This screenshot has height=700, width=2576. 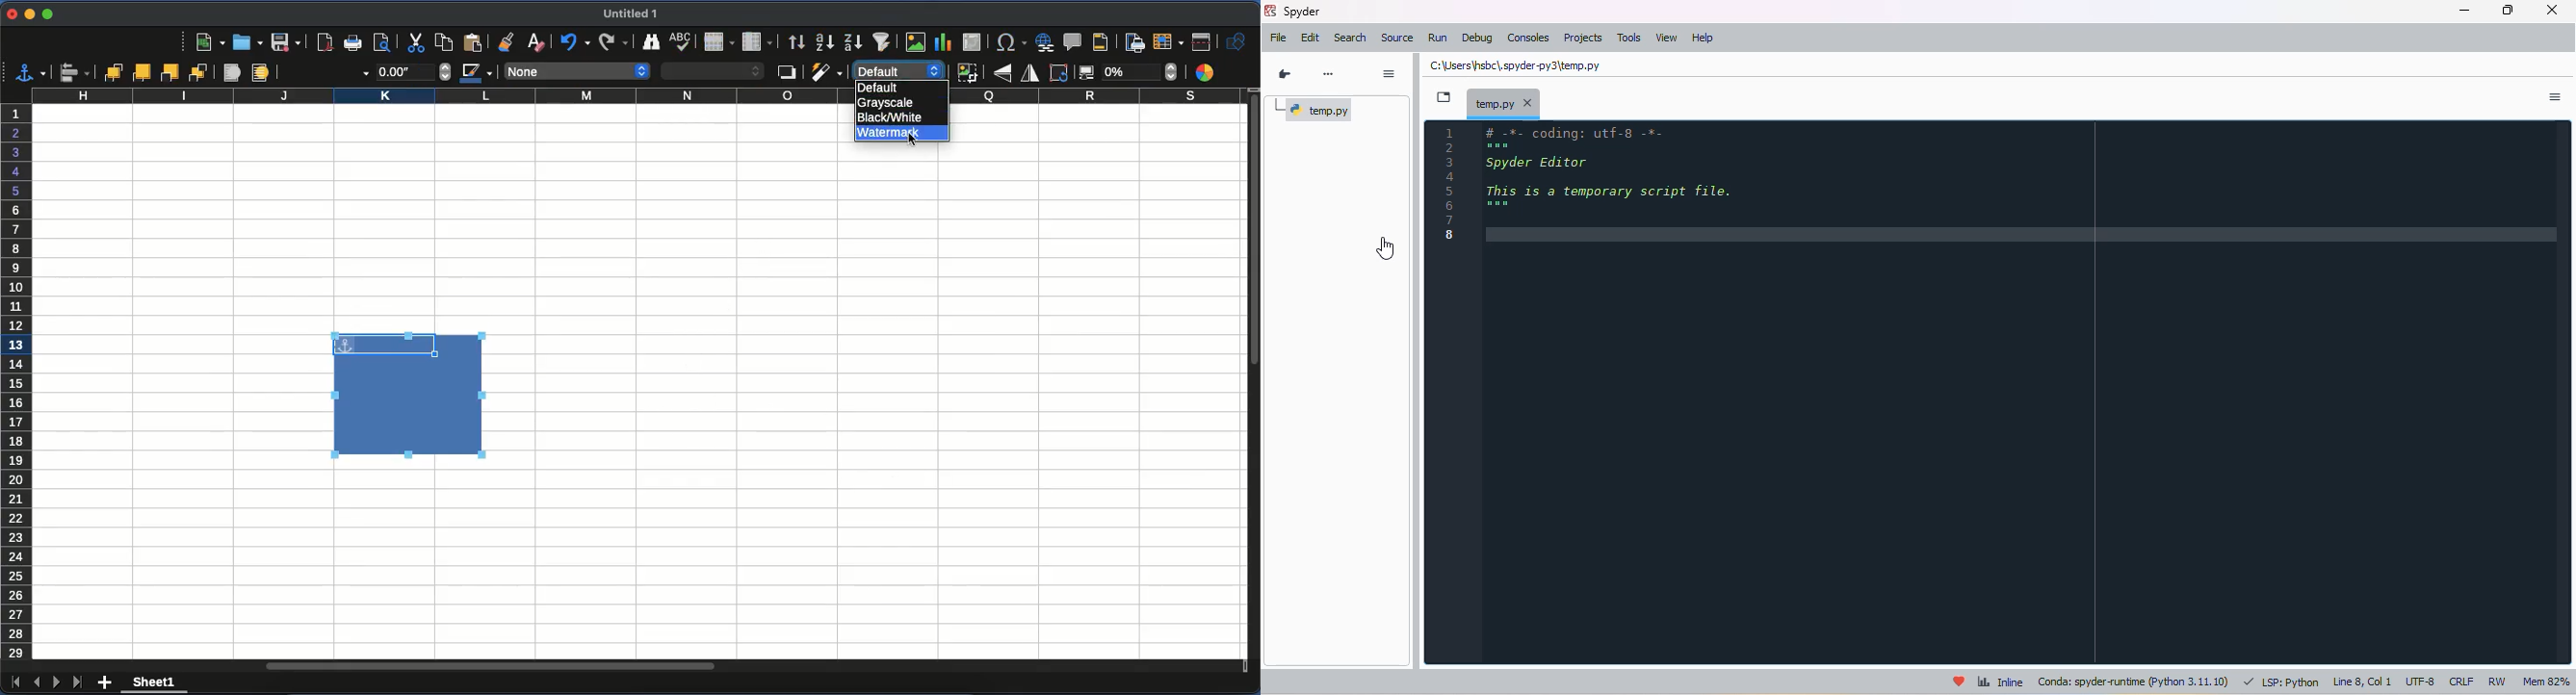 What do you see at coordinates (2466, 11) in the screenshot?
I see `minimize` at bounding box center [2466, 11].